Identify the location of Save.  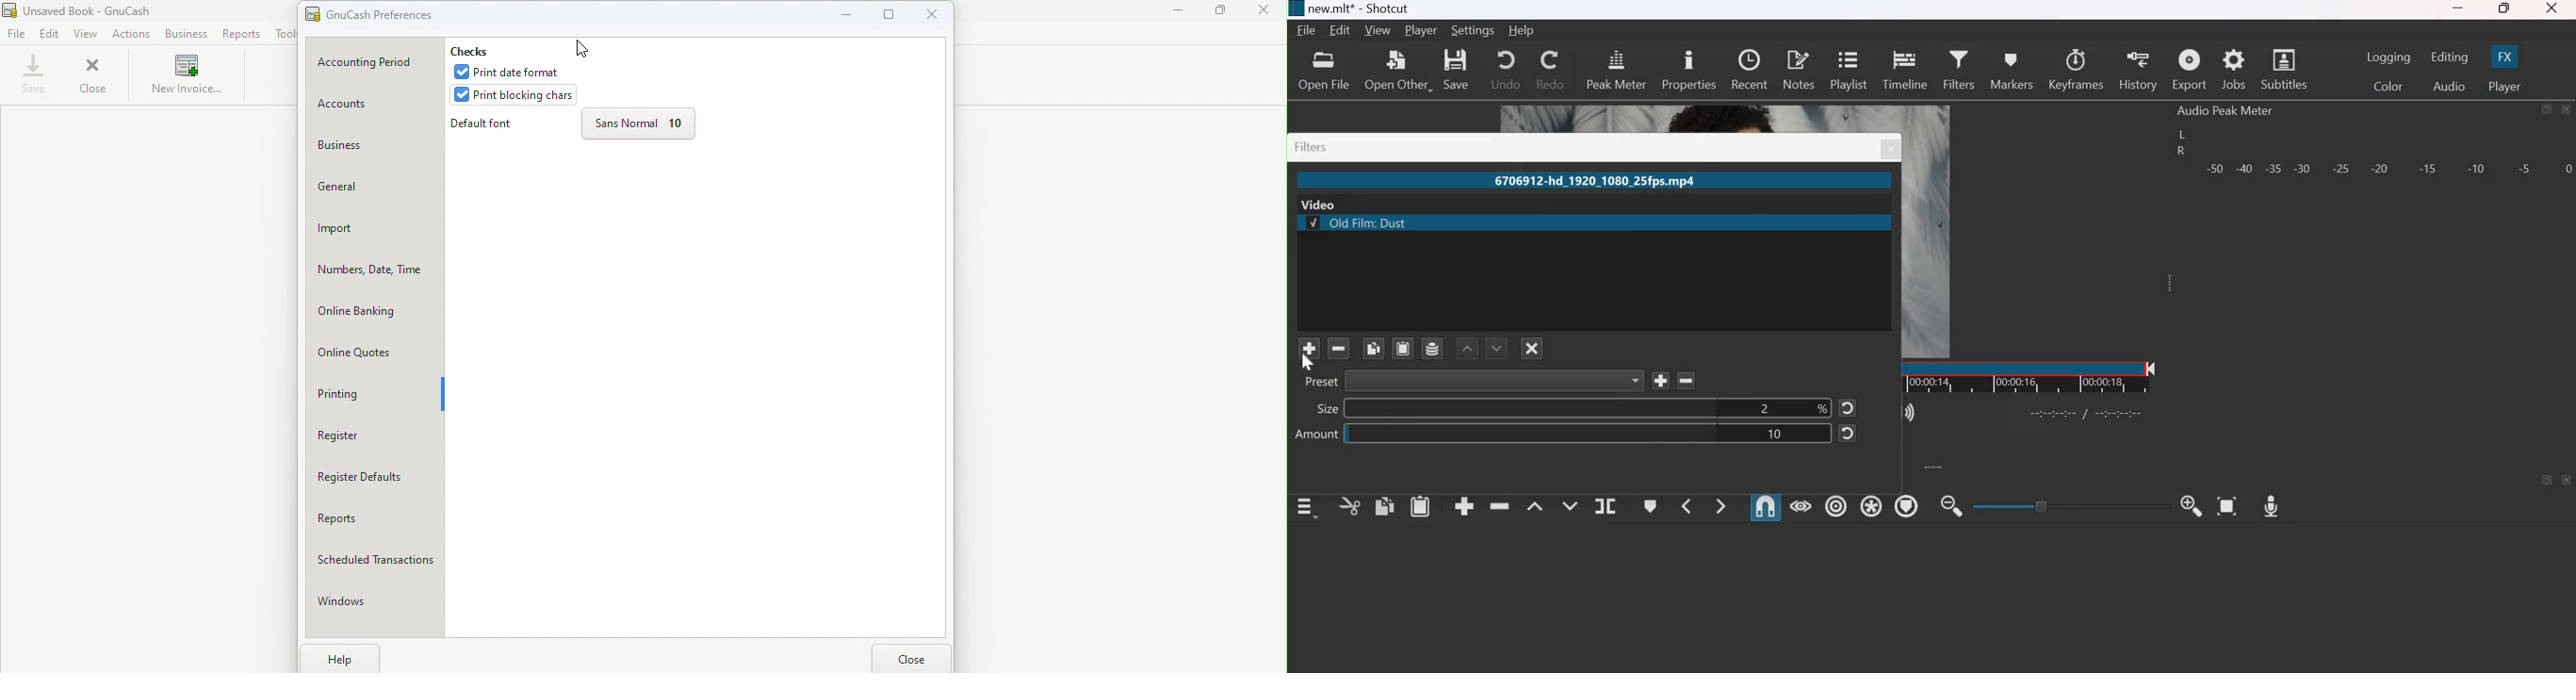
(34, 74).